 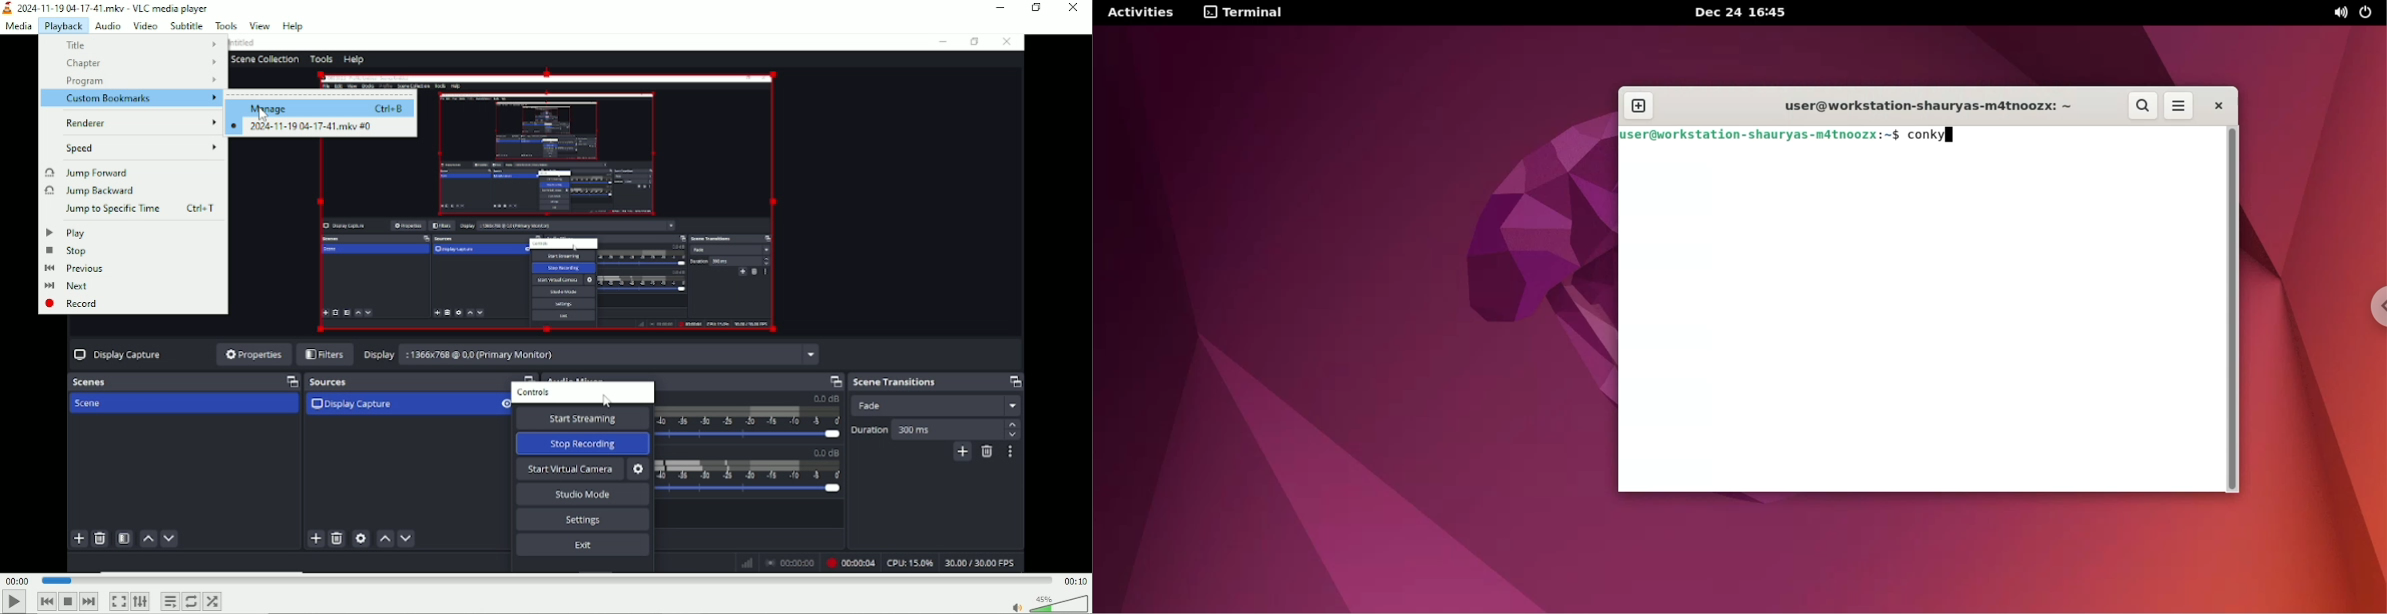 I want to click on View, so click(x=258, y=25).